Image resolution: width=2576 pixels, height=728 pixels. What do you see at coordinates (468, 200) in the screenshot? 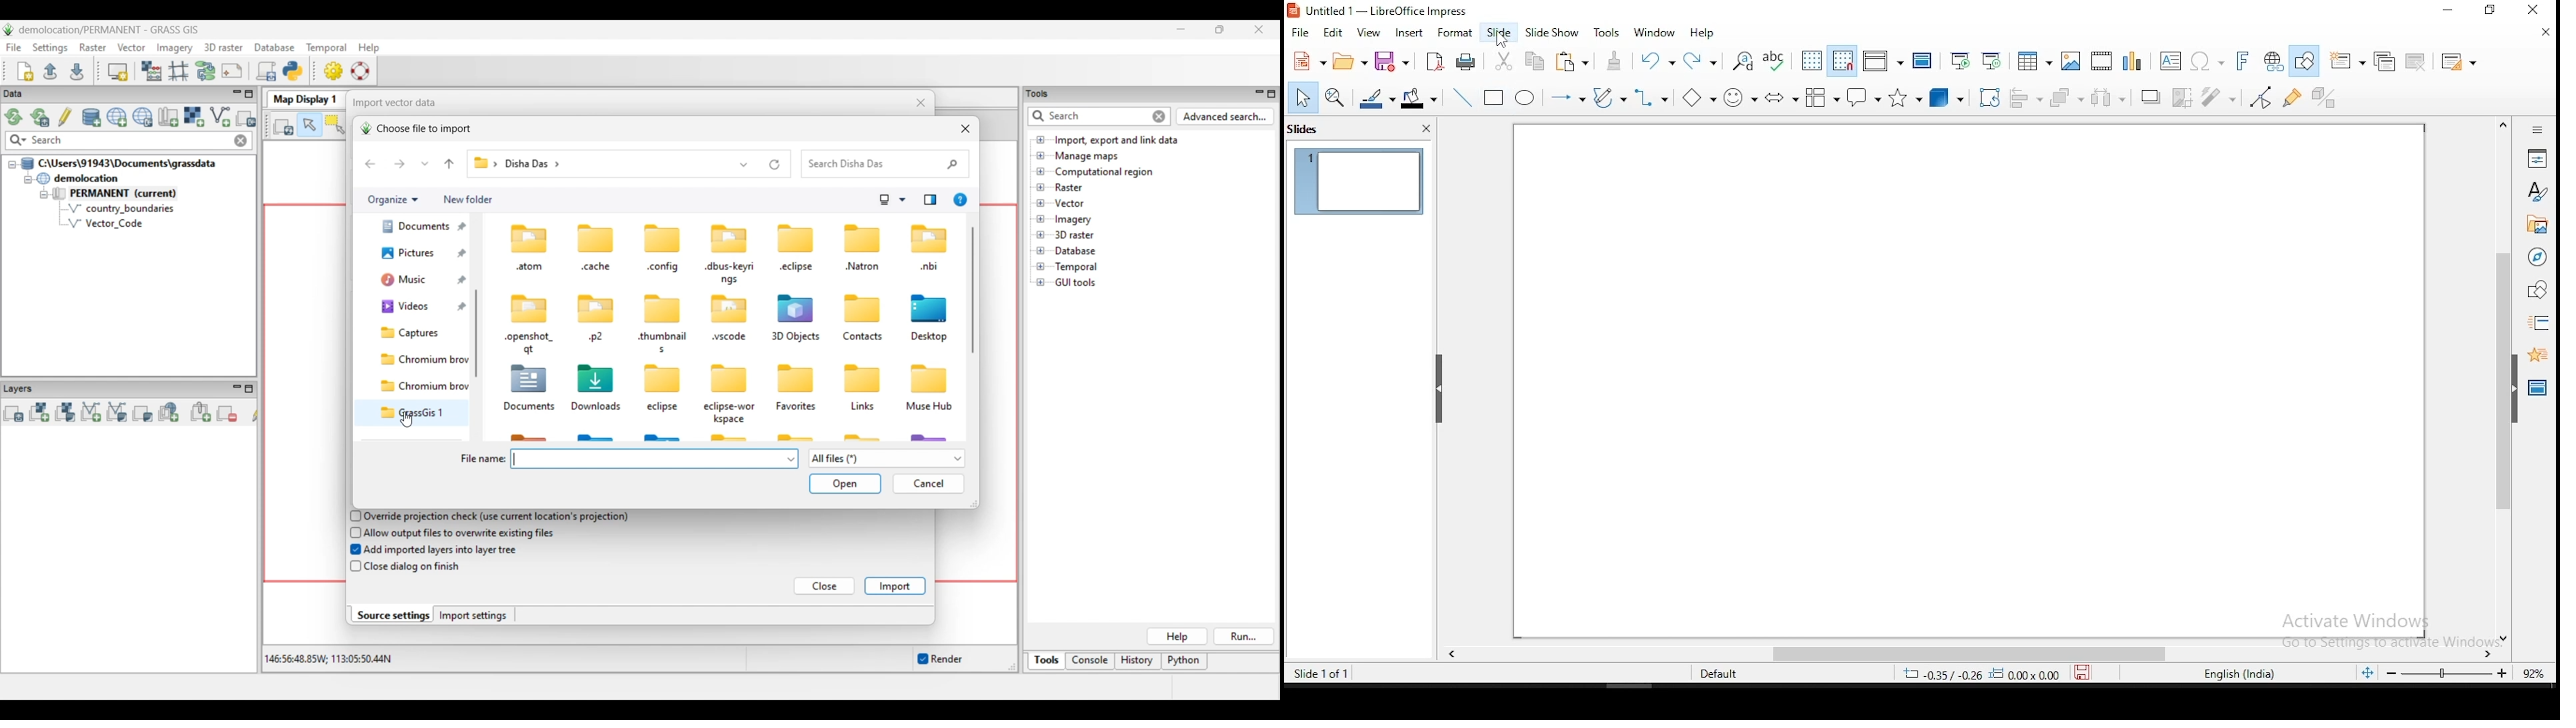
I see `Add new folder` at bounding box center [468, 200].